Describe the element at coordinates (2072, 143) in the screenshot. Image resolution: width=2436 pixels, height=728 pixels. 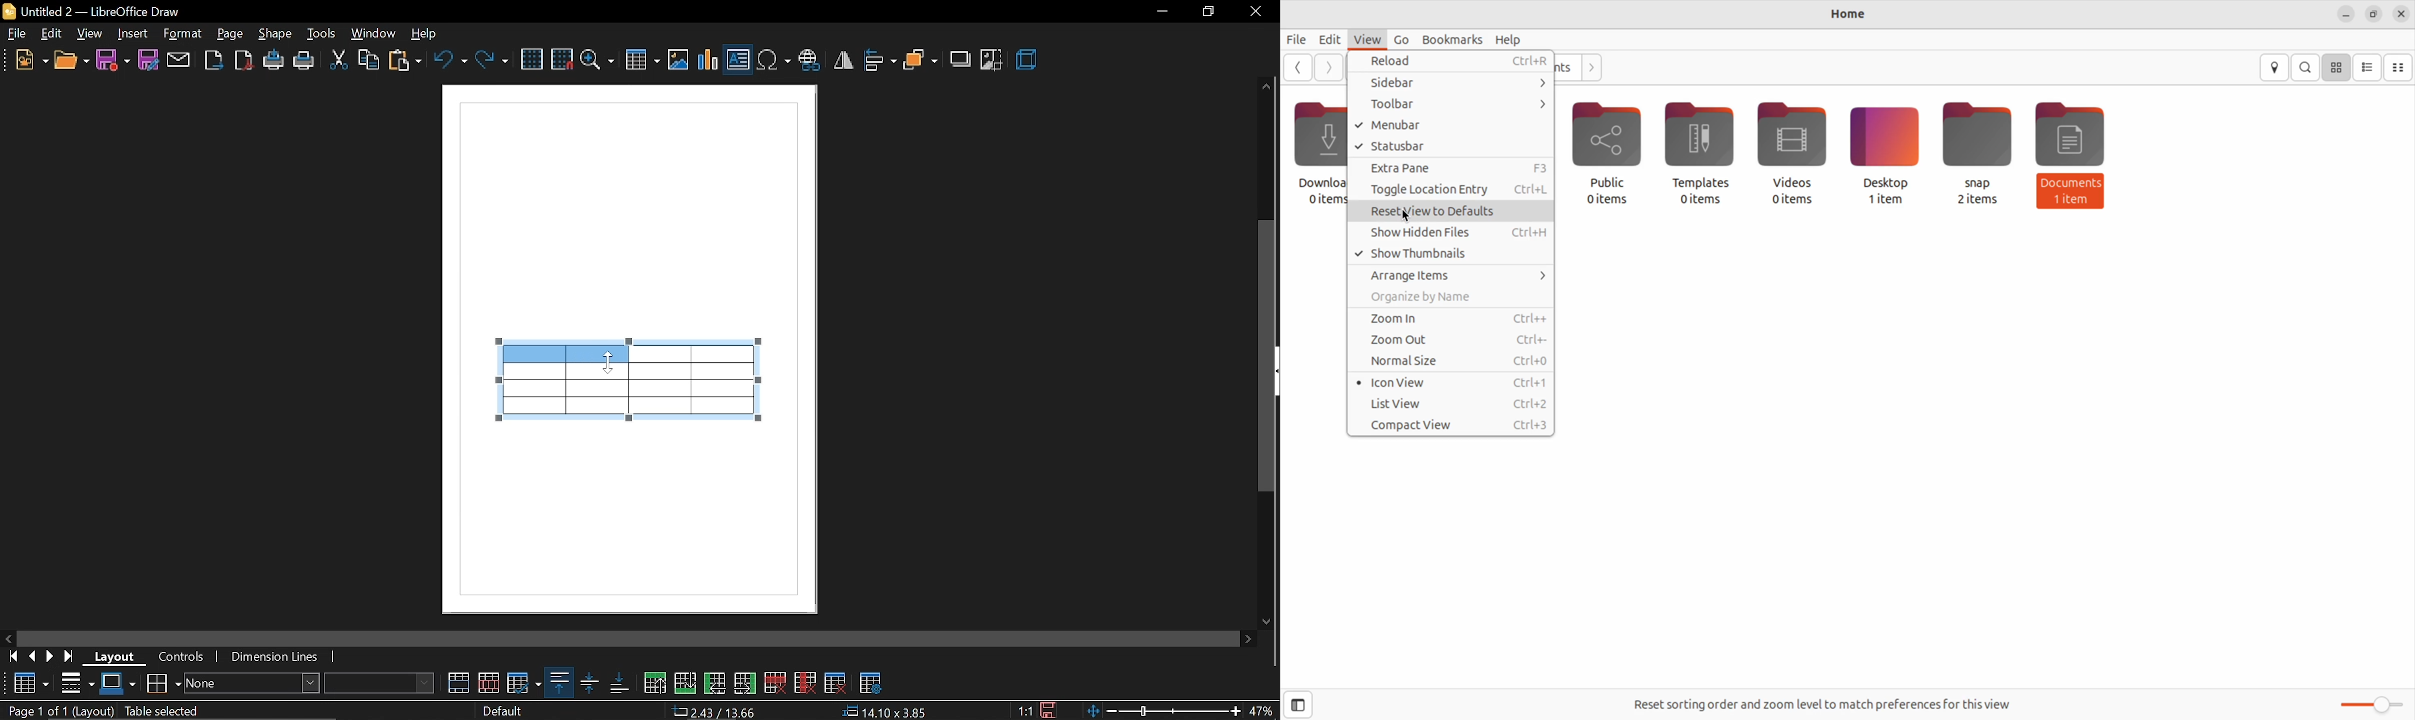
I see `DocumentS` at that location.